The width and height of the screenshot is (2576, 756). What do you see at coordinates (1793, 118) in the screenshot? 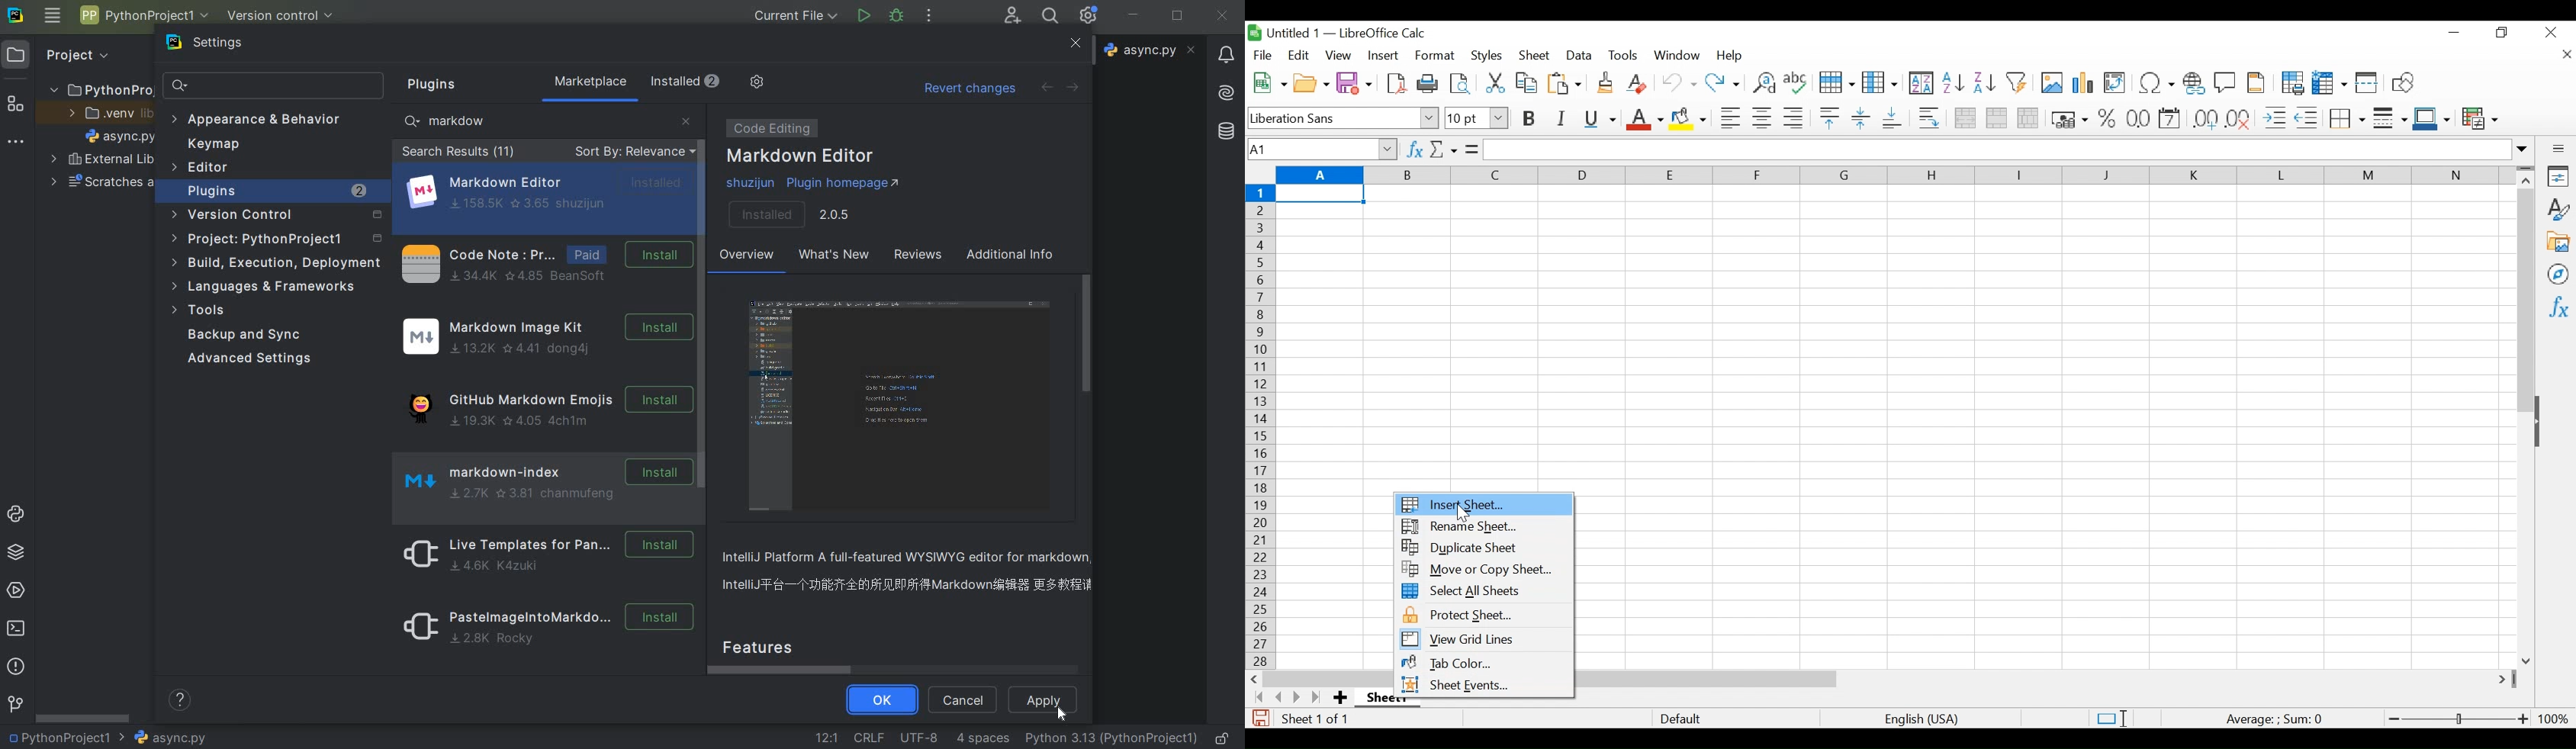
I see `Align Right` at bounding box center [1793, 118].